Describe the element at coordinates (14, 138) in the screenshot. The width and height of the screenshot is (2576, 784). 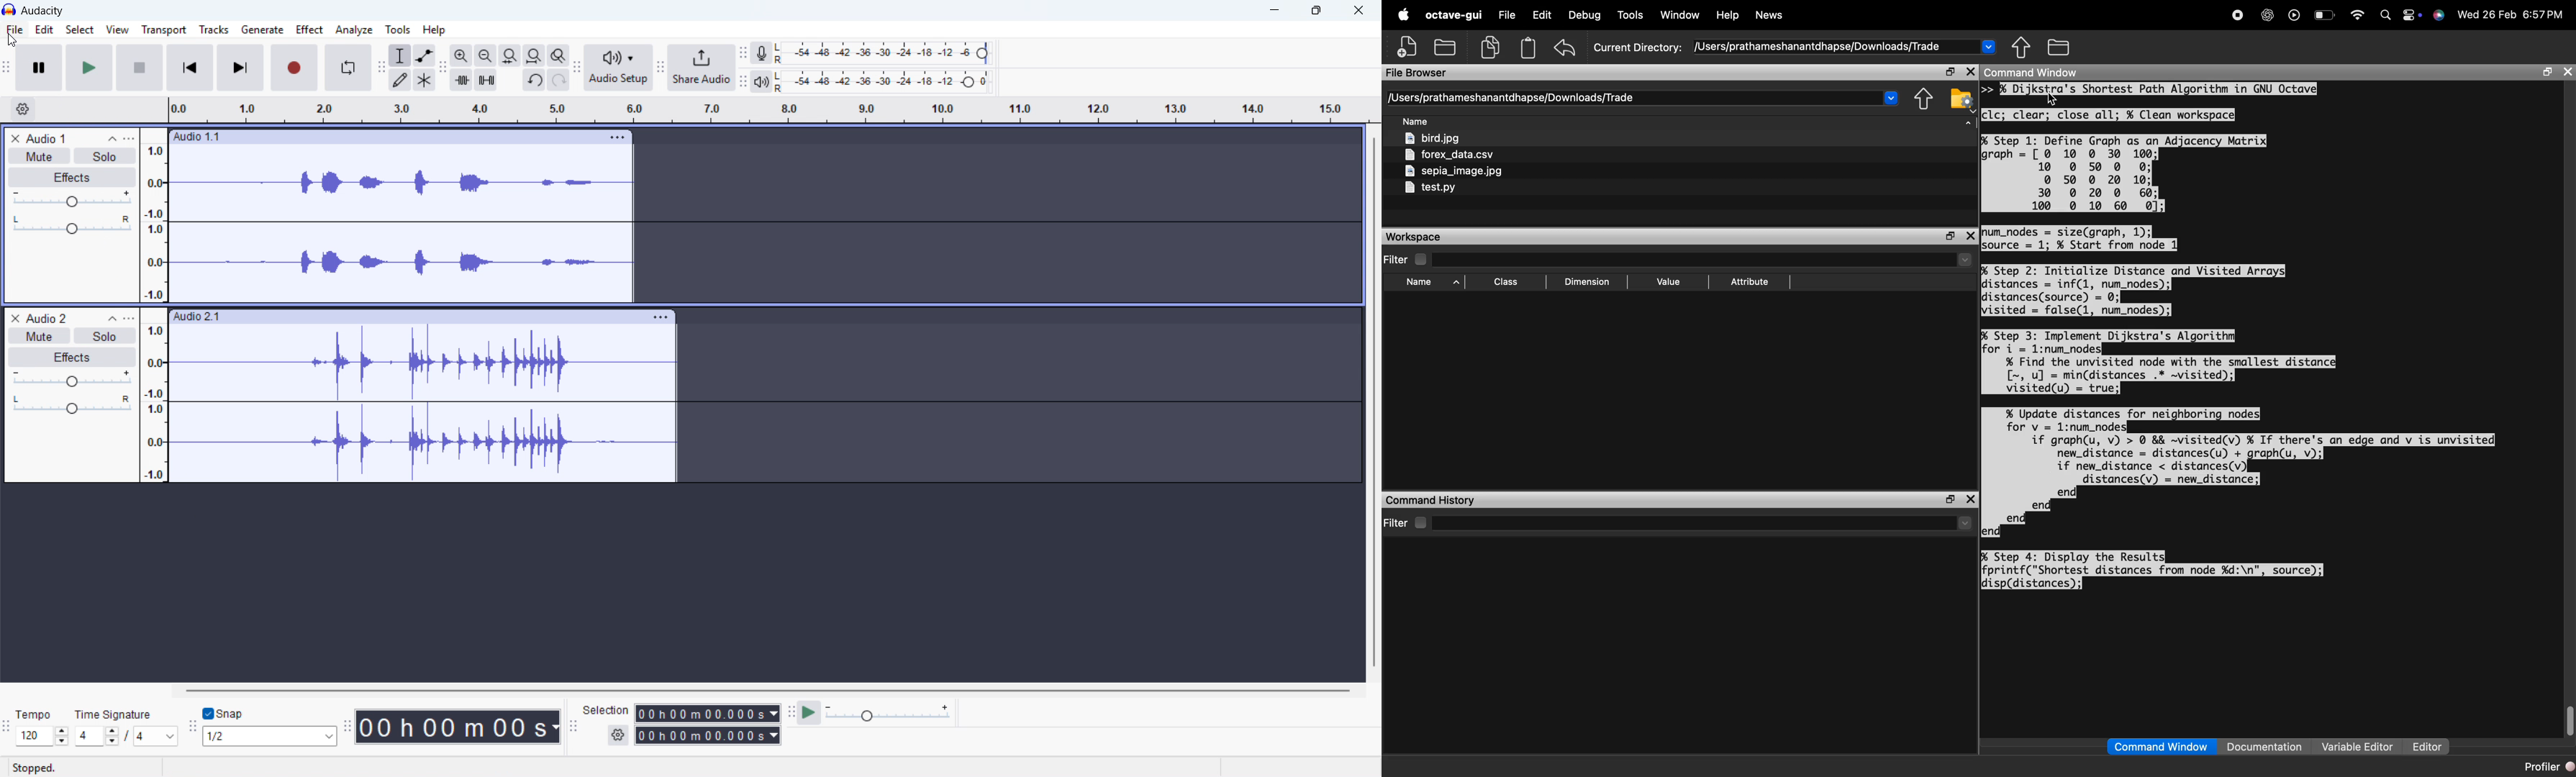
I see `remove track` at that location.